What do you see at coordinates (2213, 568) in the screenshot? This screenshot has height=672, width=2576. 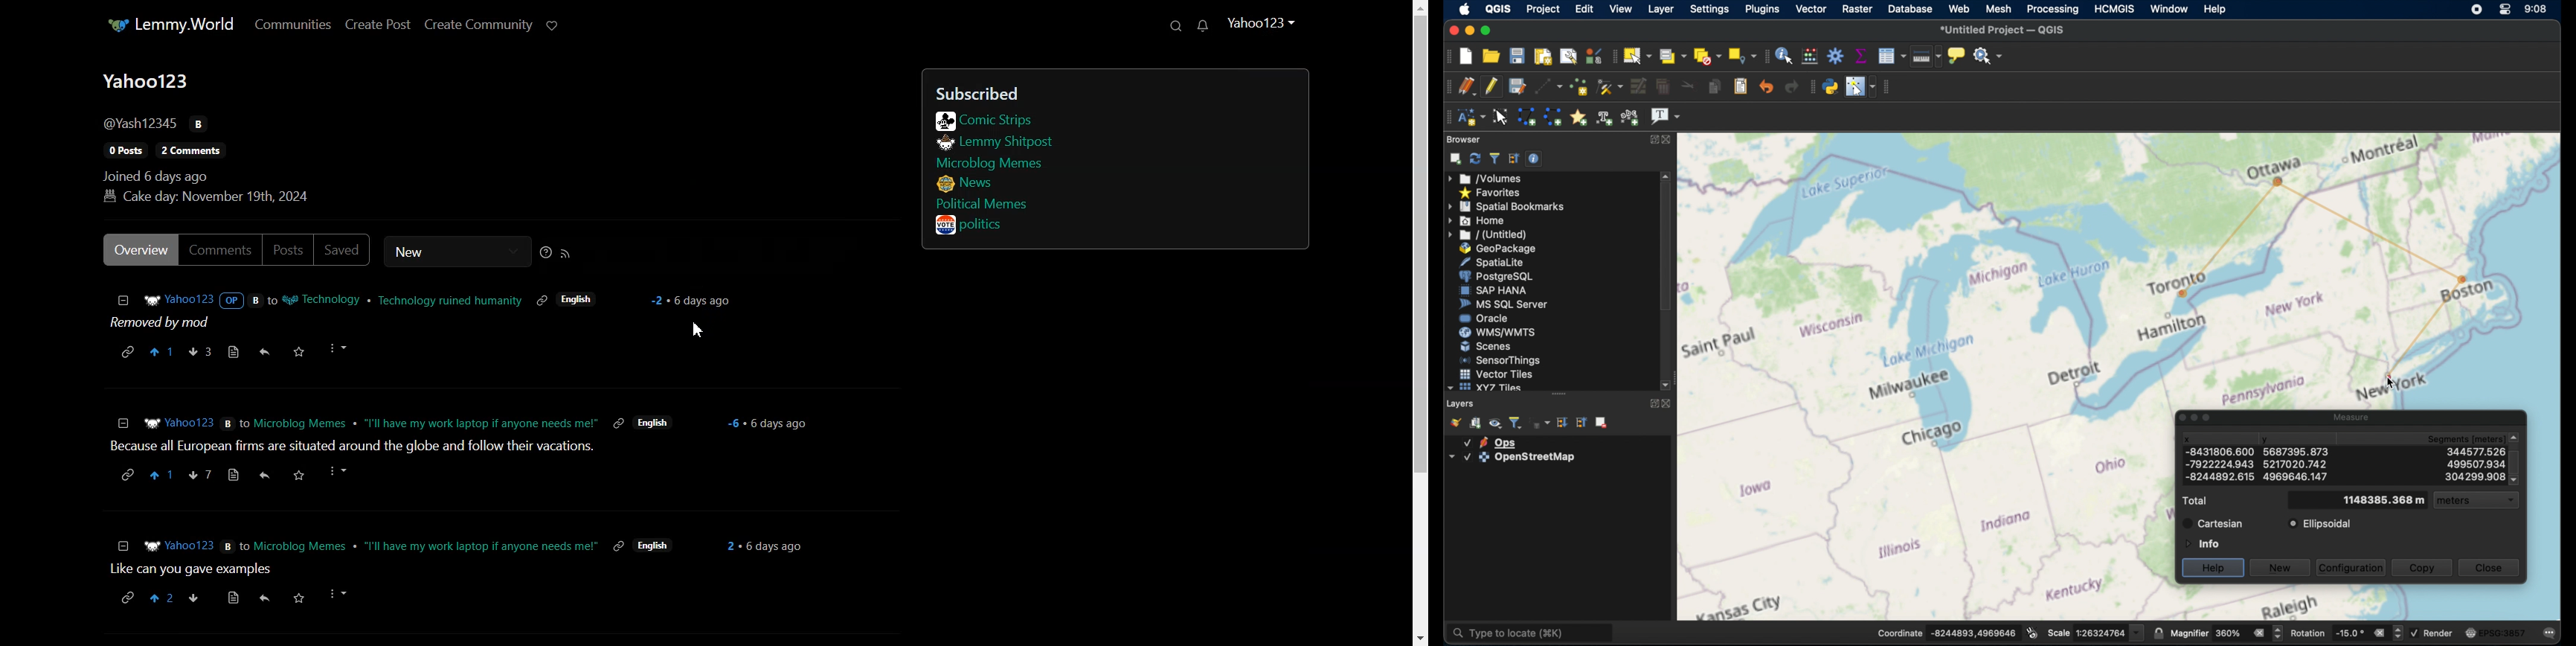 I see `help` at bounding box center [2213, 568].